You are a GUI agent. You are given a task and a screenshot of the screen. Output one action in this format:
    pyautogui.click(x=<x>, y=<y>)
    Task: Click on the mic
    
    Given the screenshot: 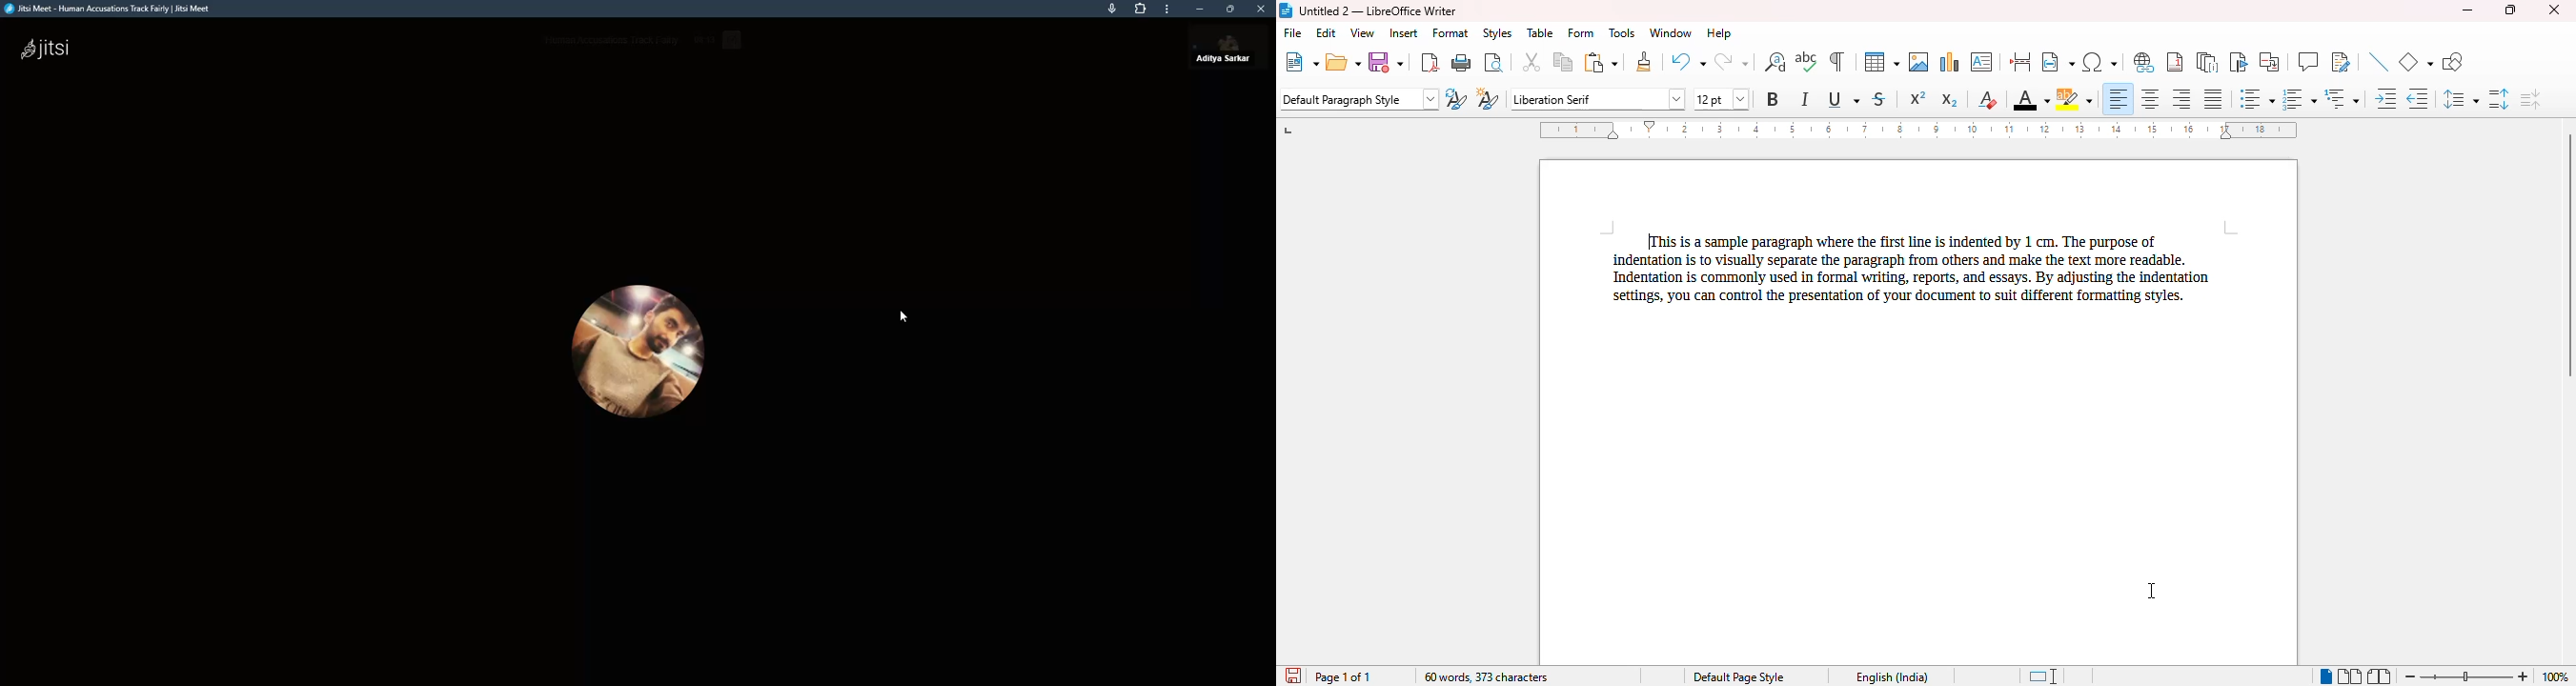 What is the action you would take?
    pyautogui.click(x=1111, y=7)
    